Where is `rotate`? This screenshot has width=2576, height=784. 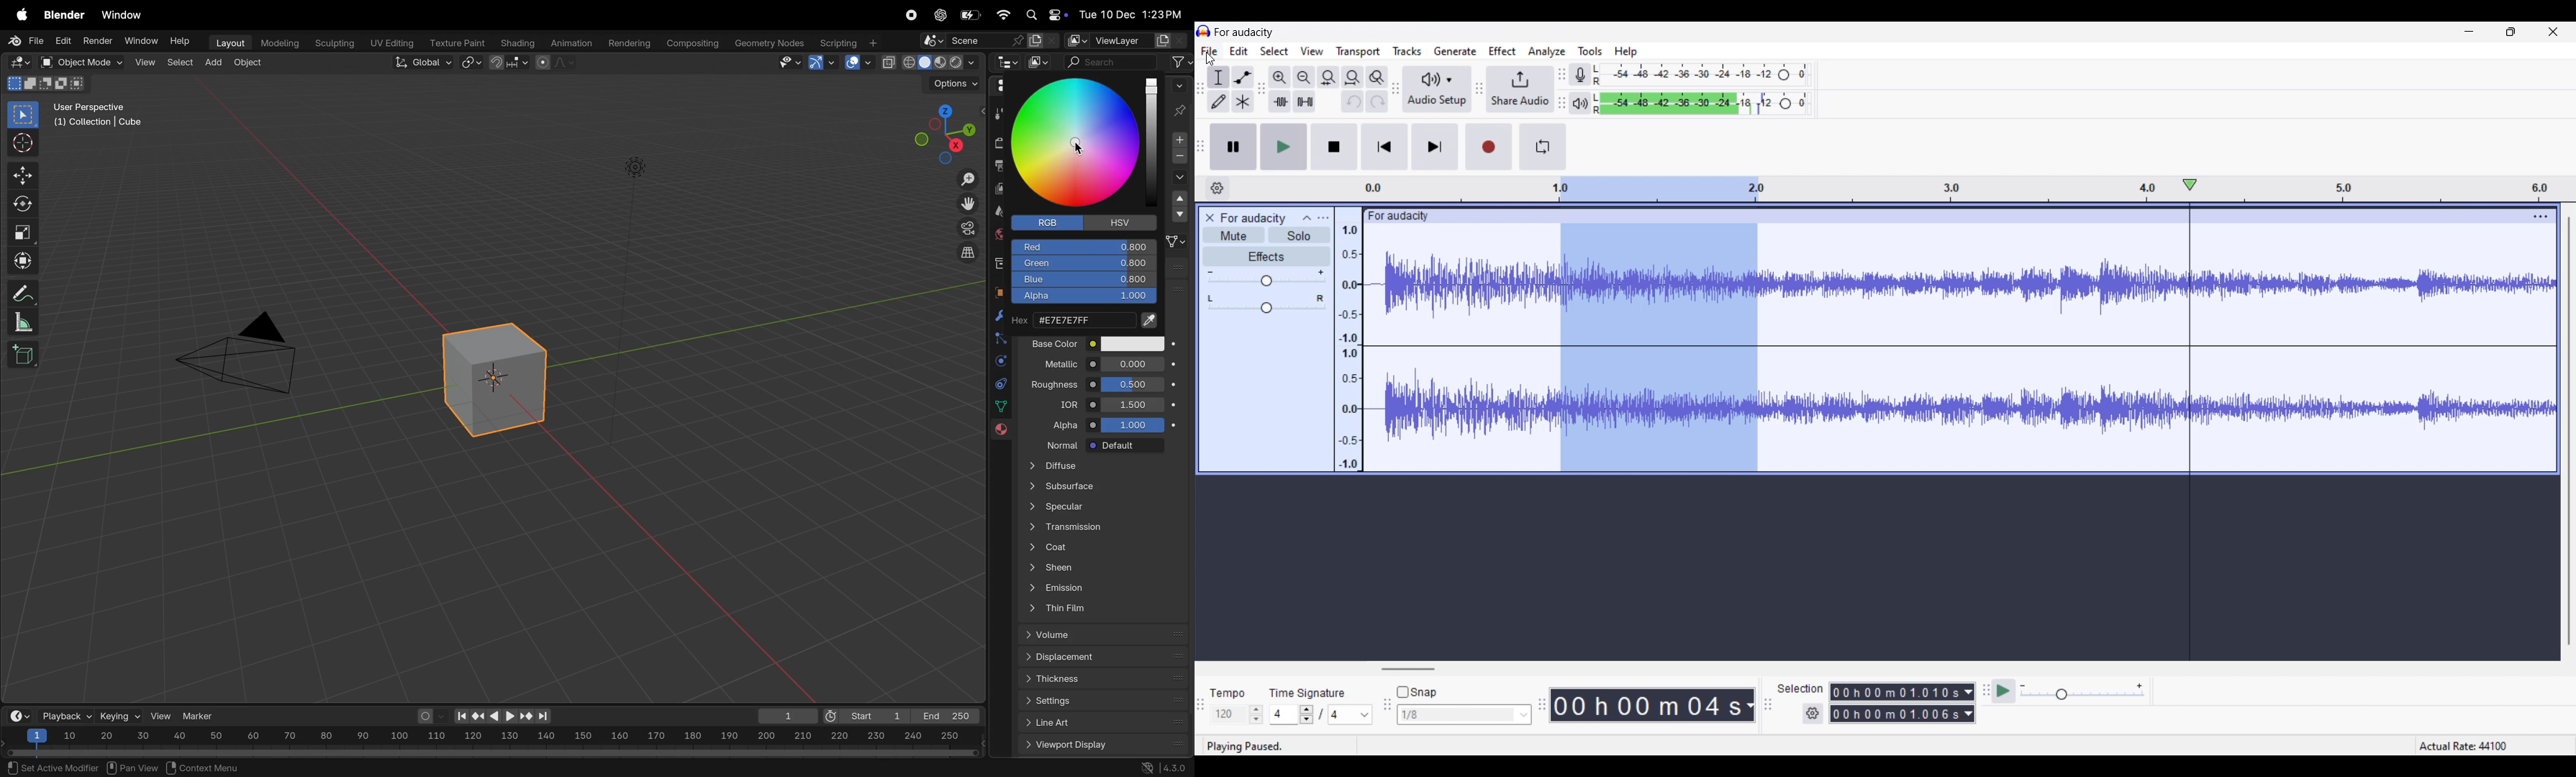 rotate is located at coordinates (20, 204).